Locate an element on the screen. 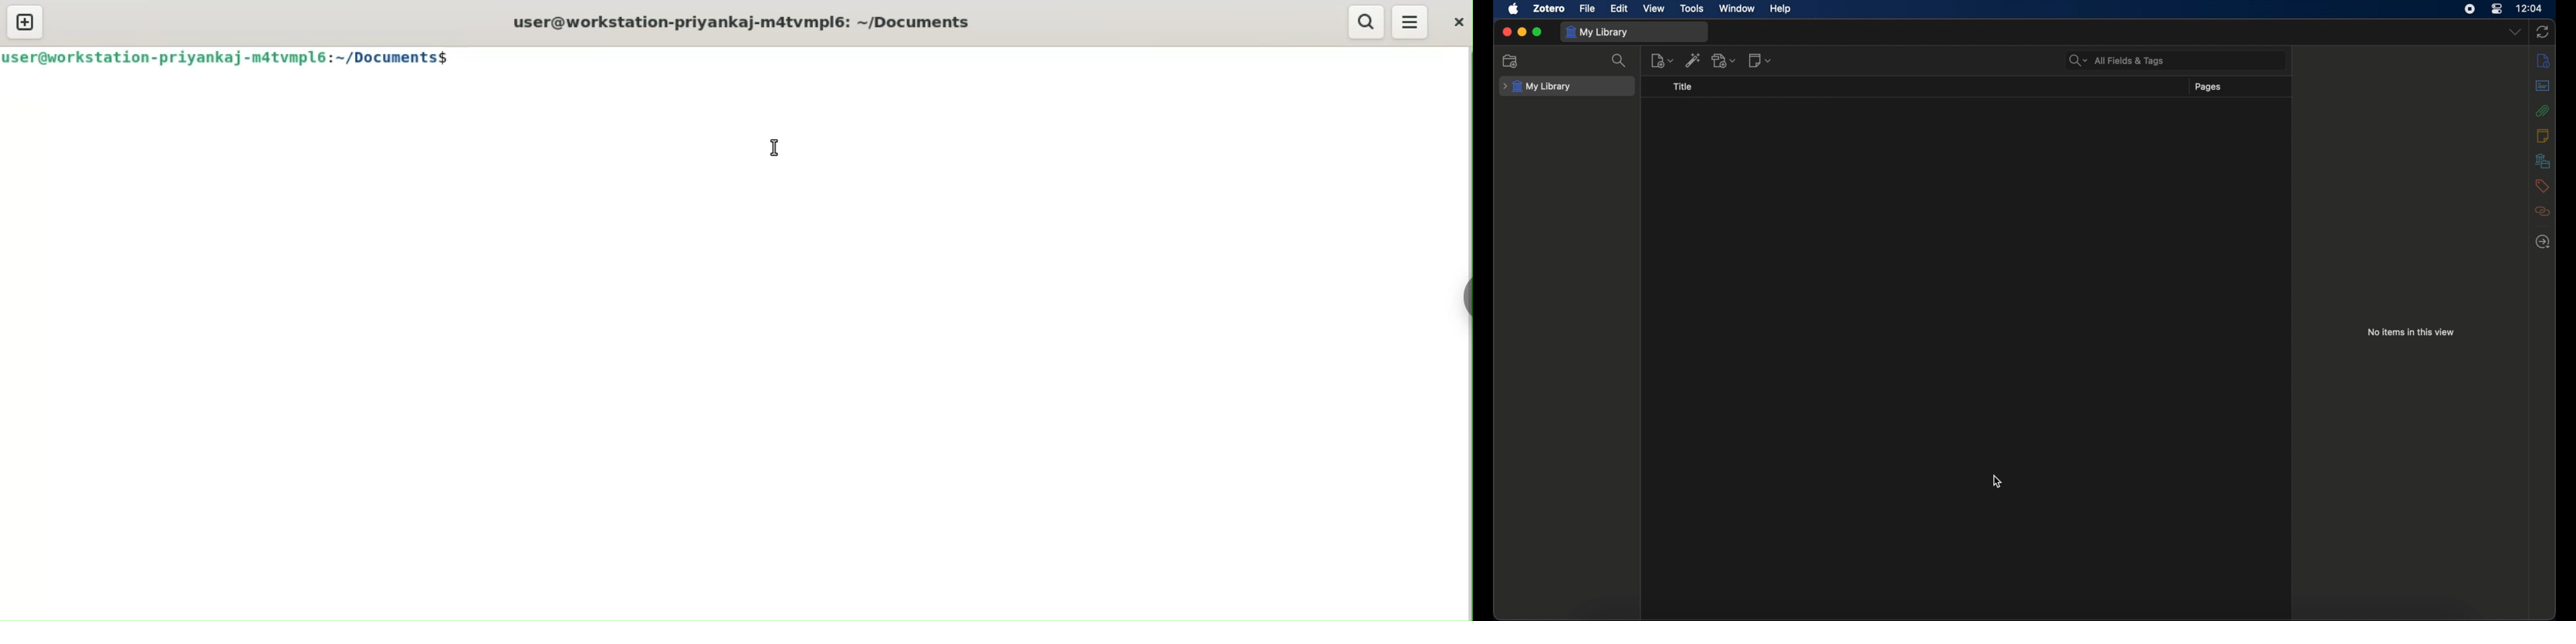  apple  is located at coordinates (1514, 9).